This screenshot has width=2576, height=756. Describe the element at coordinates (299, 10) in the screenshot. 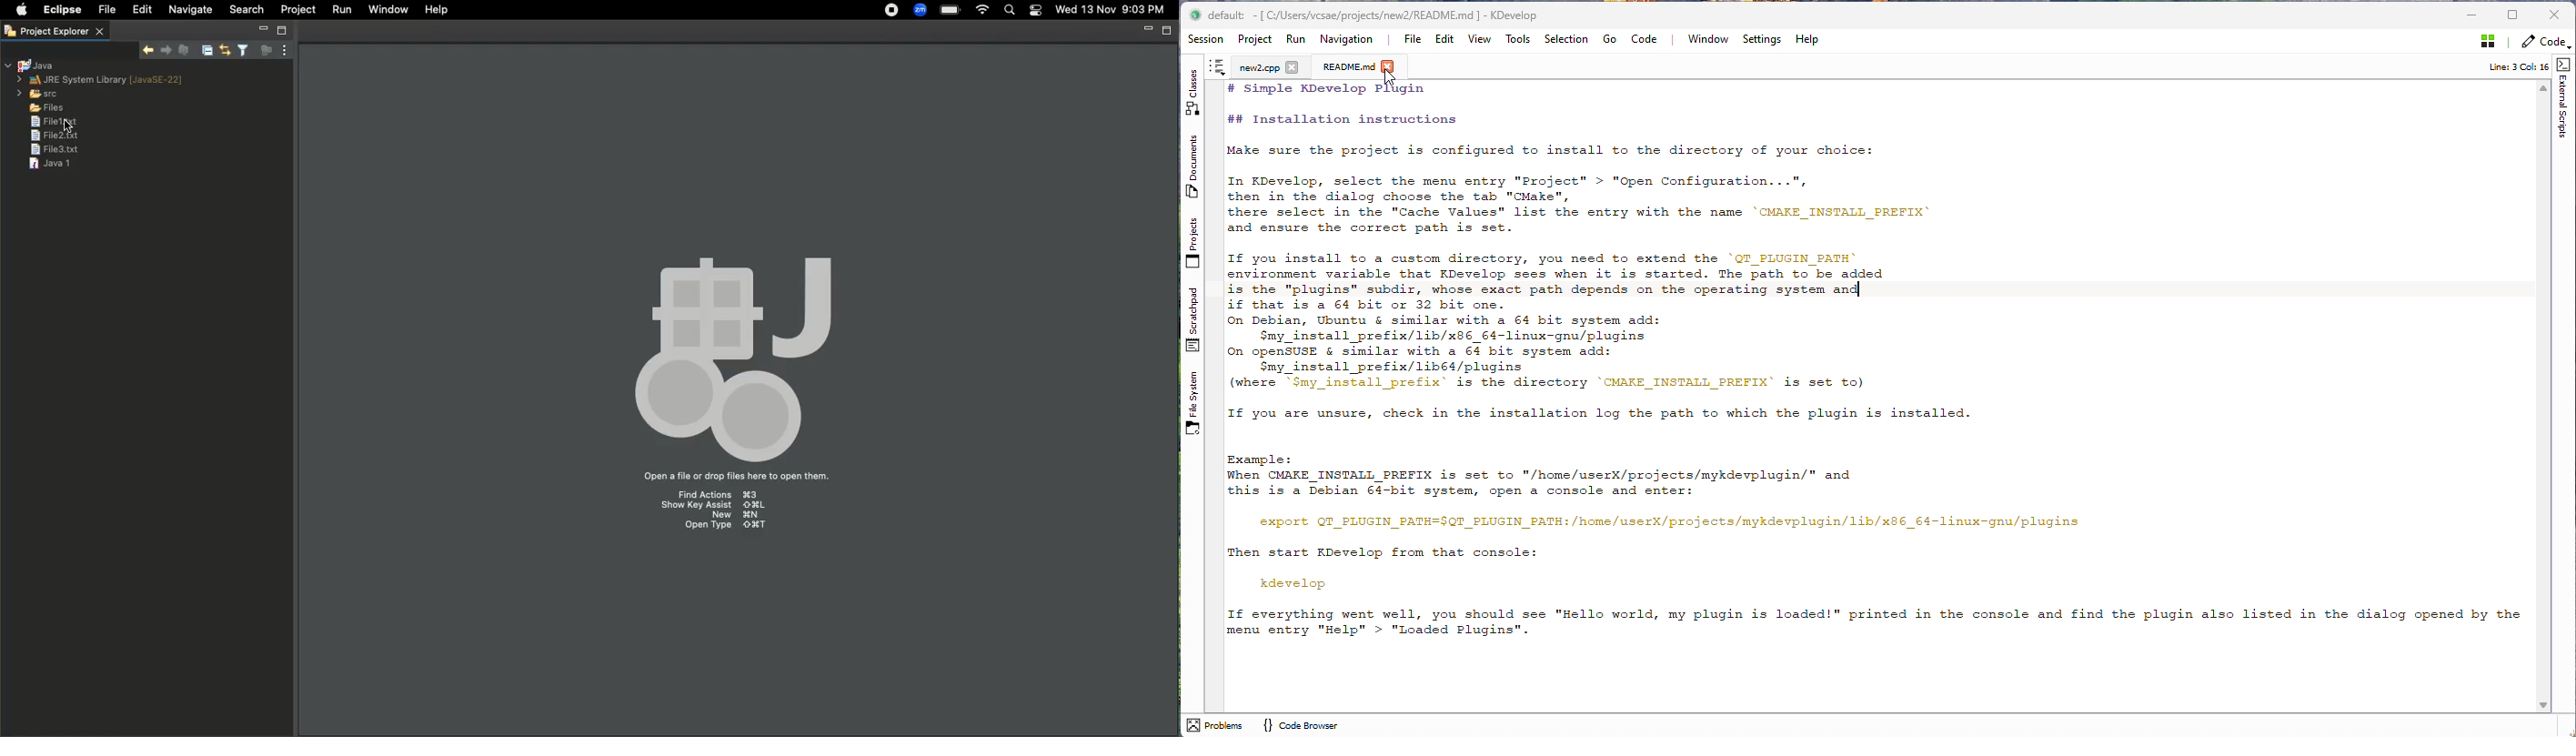

I see `Project` at that location.